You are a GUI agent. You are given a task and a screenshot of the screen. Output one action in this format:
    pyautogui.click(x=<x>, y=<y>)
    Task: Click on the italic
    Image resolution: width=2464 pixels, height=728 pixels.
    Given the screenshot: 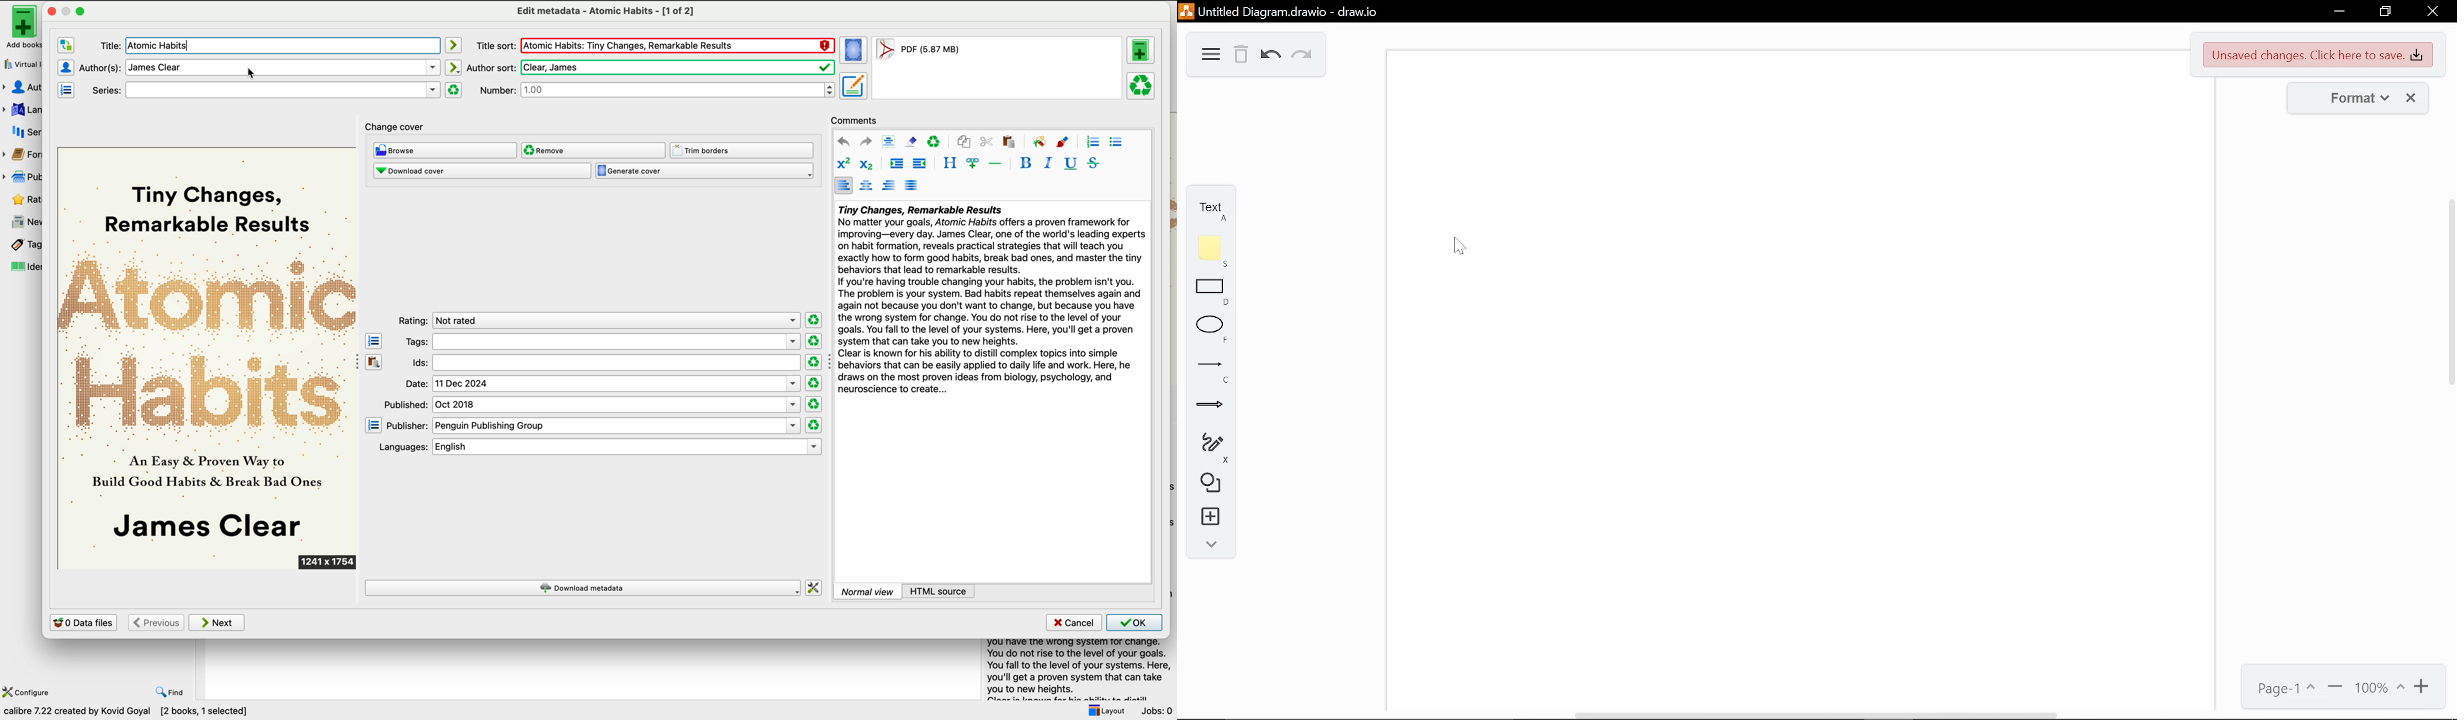 What is the action you would take?
    pyautogui.click(x=1049, y=163)
    